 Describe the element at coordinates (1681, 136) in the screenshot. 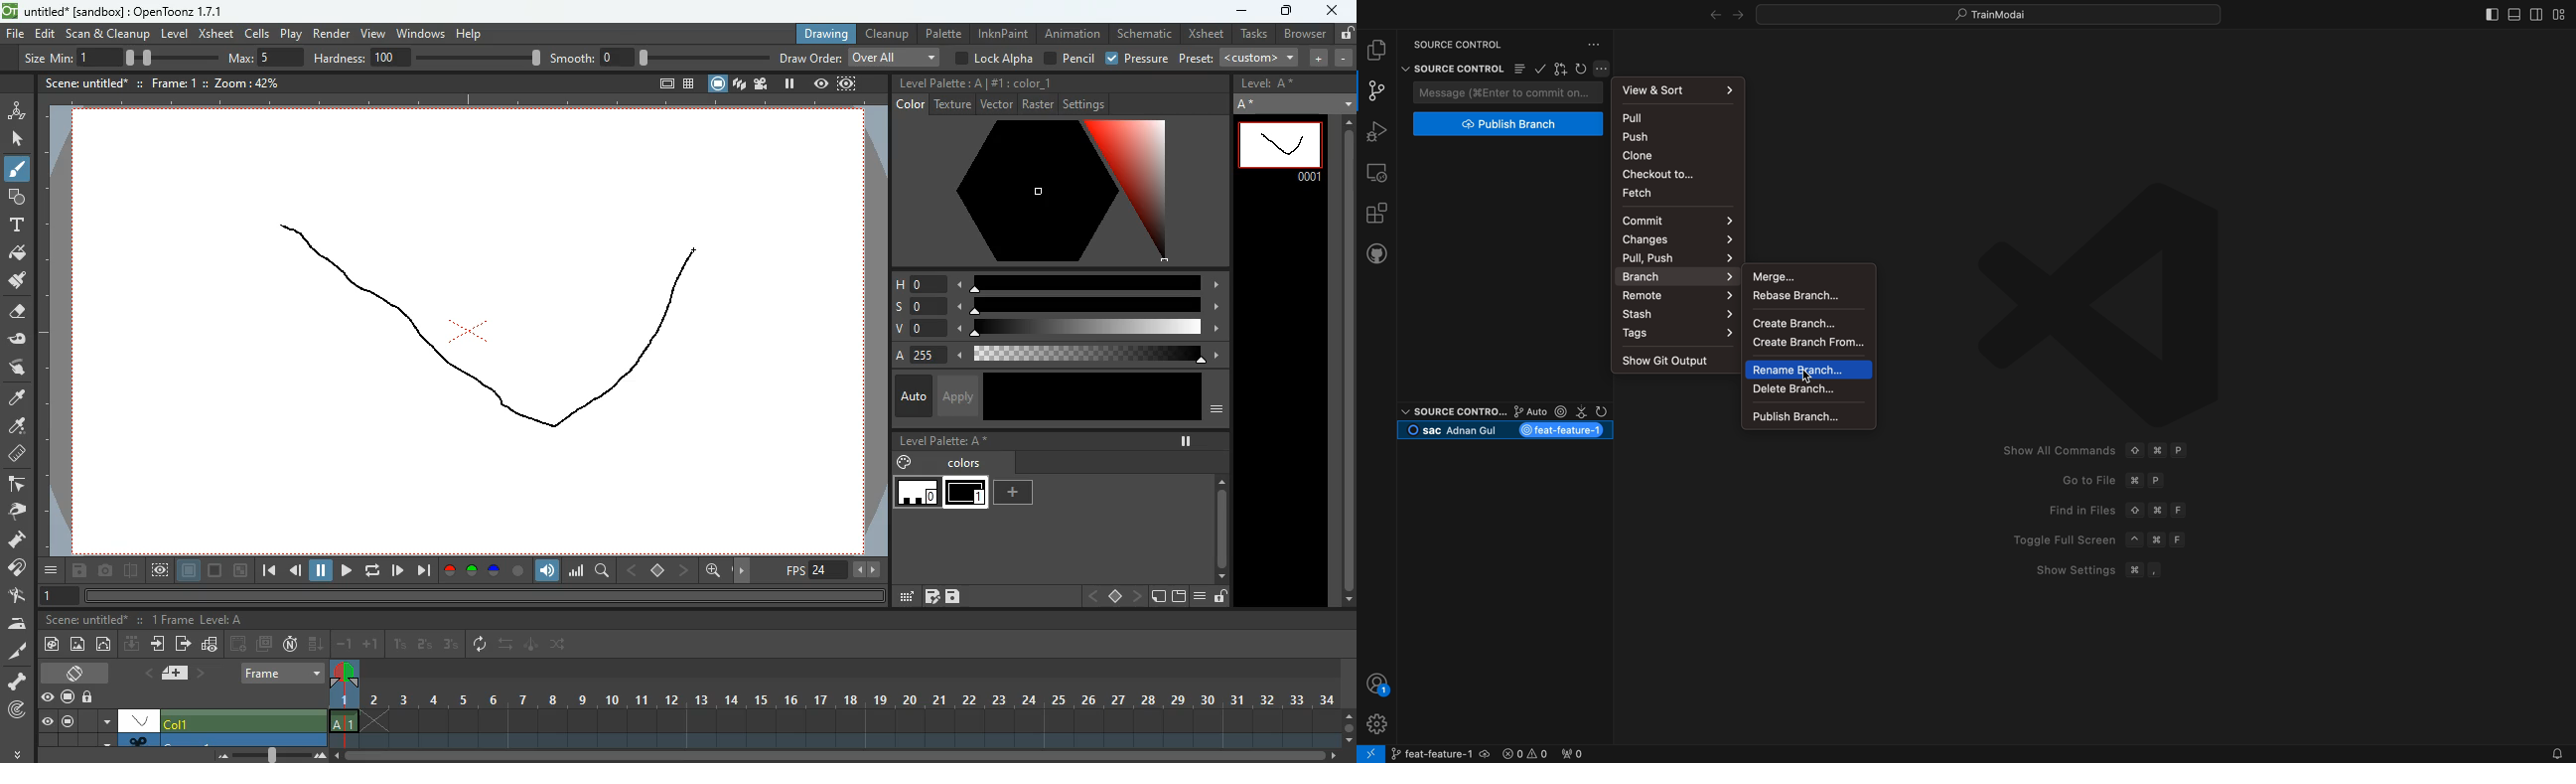

I see `push` at that location.